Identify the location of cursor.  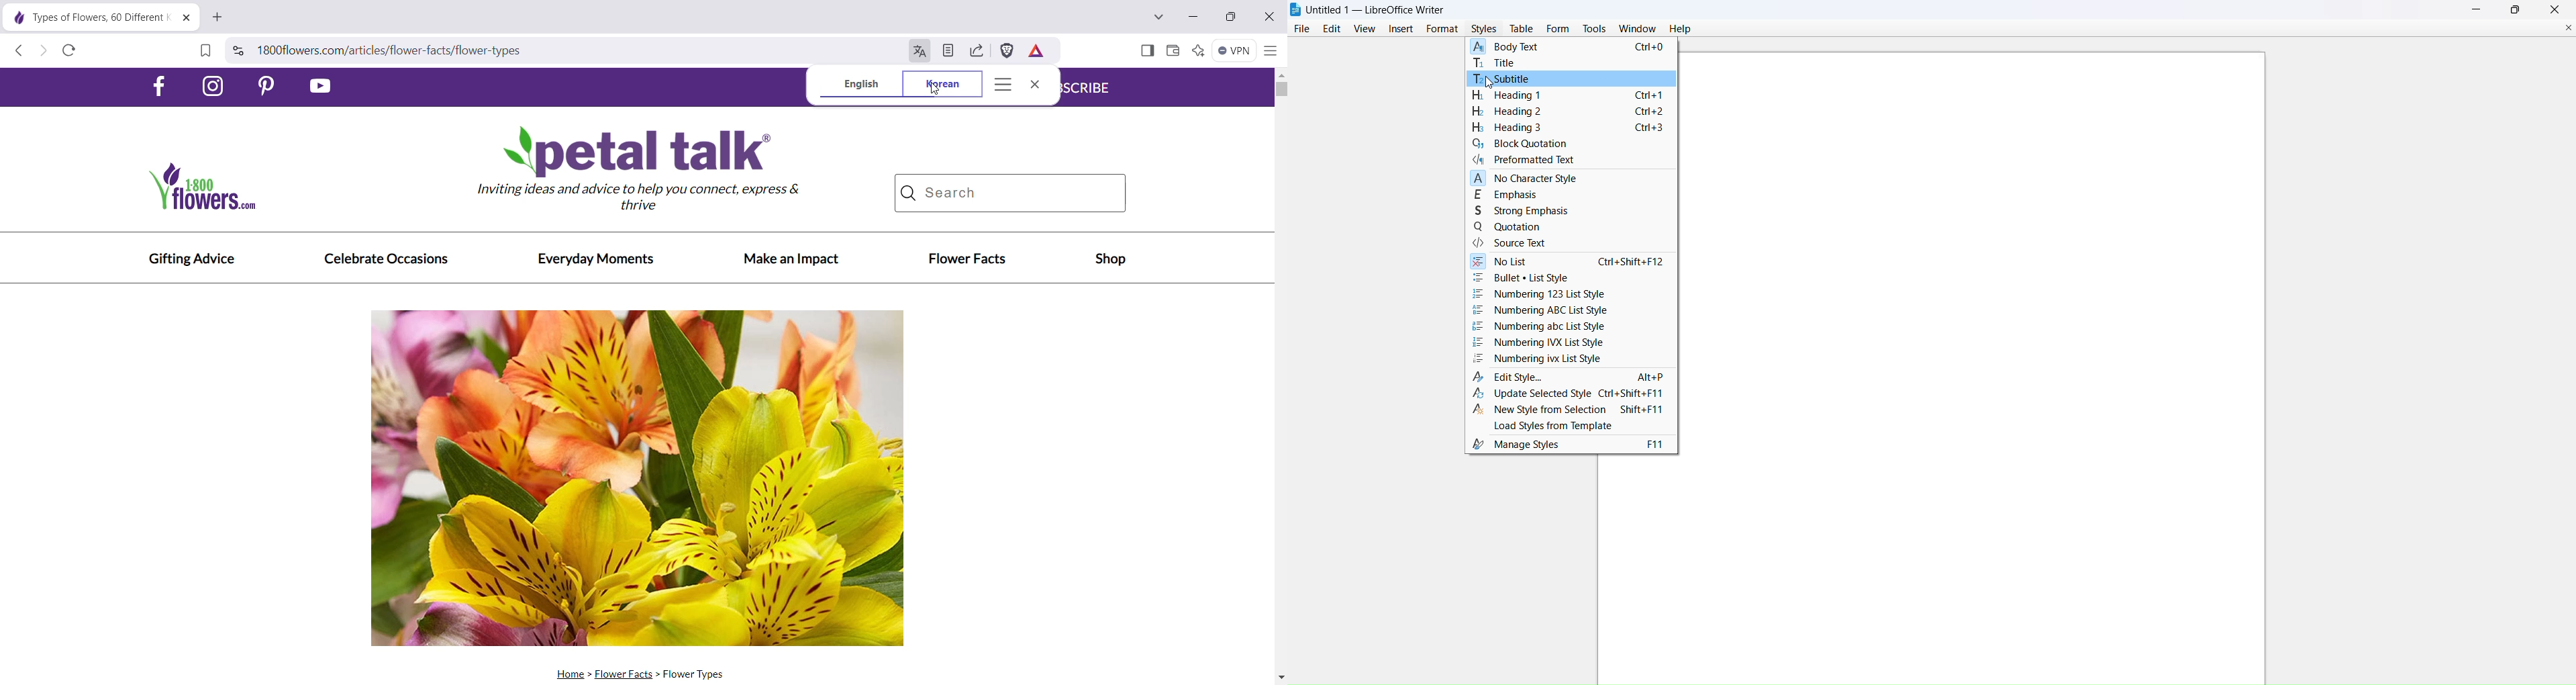
(1490, 88).